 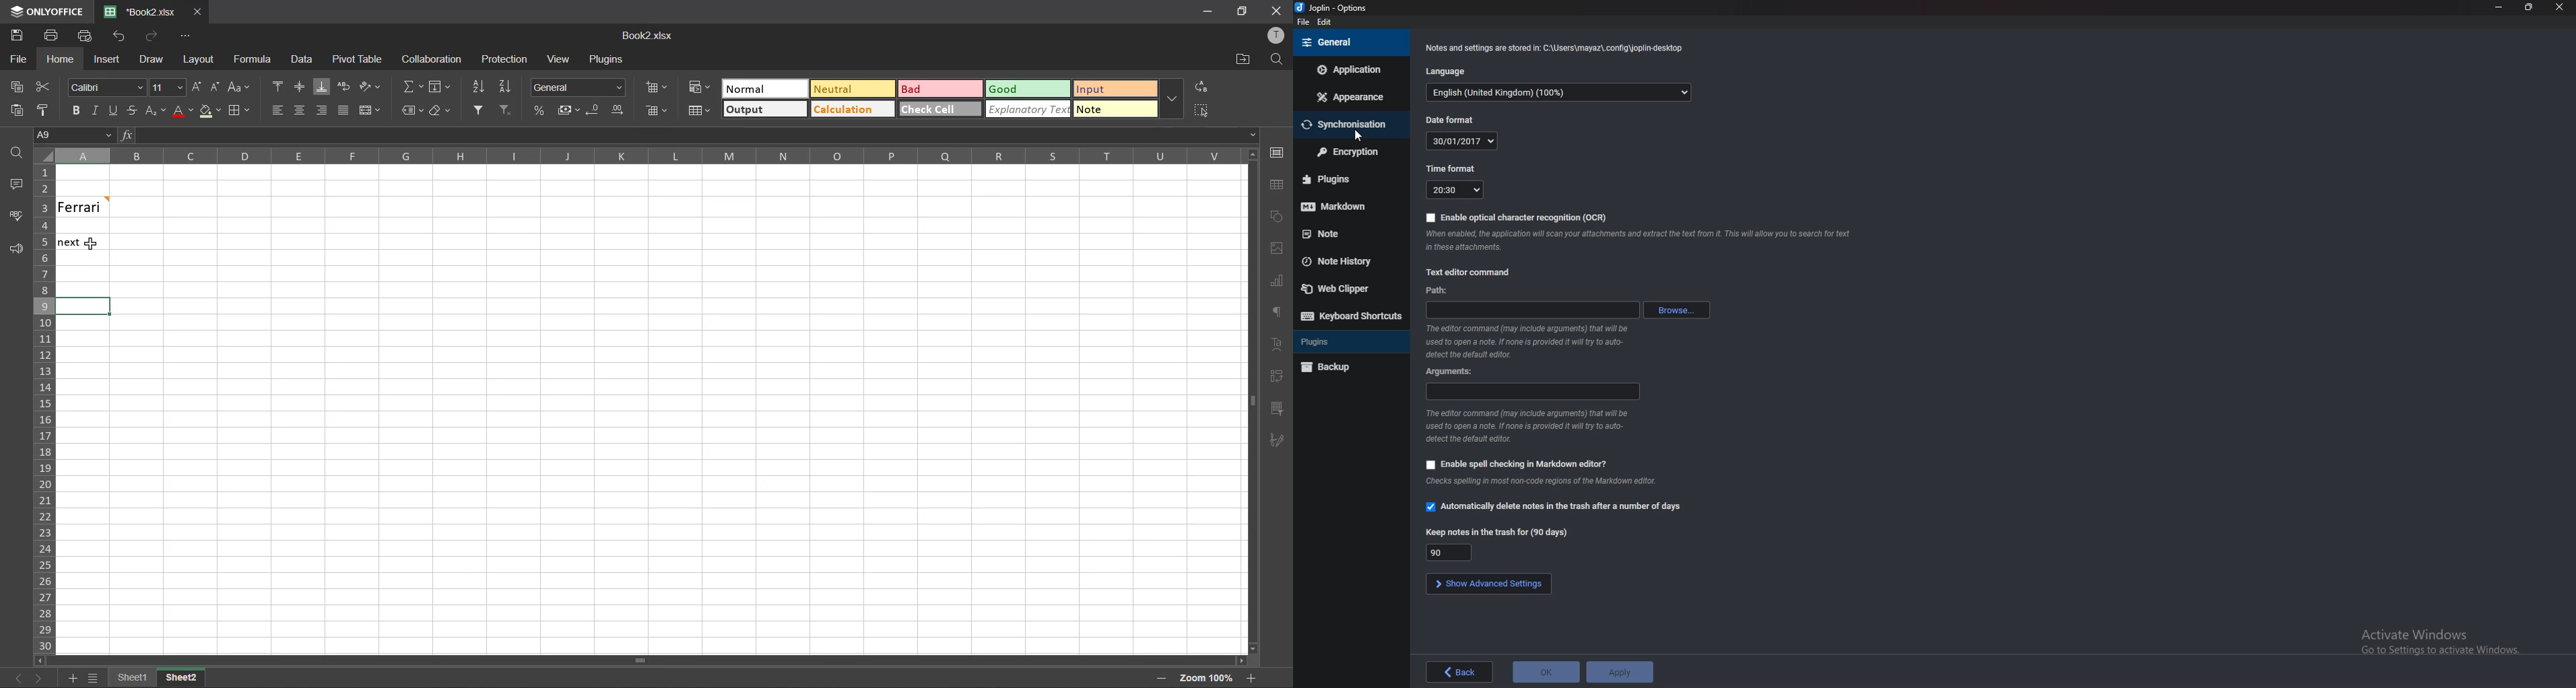 I want to click on back, so click(x=1461, y=673).